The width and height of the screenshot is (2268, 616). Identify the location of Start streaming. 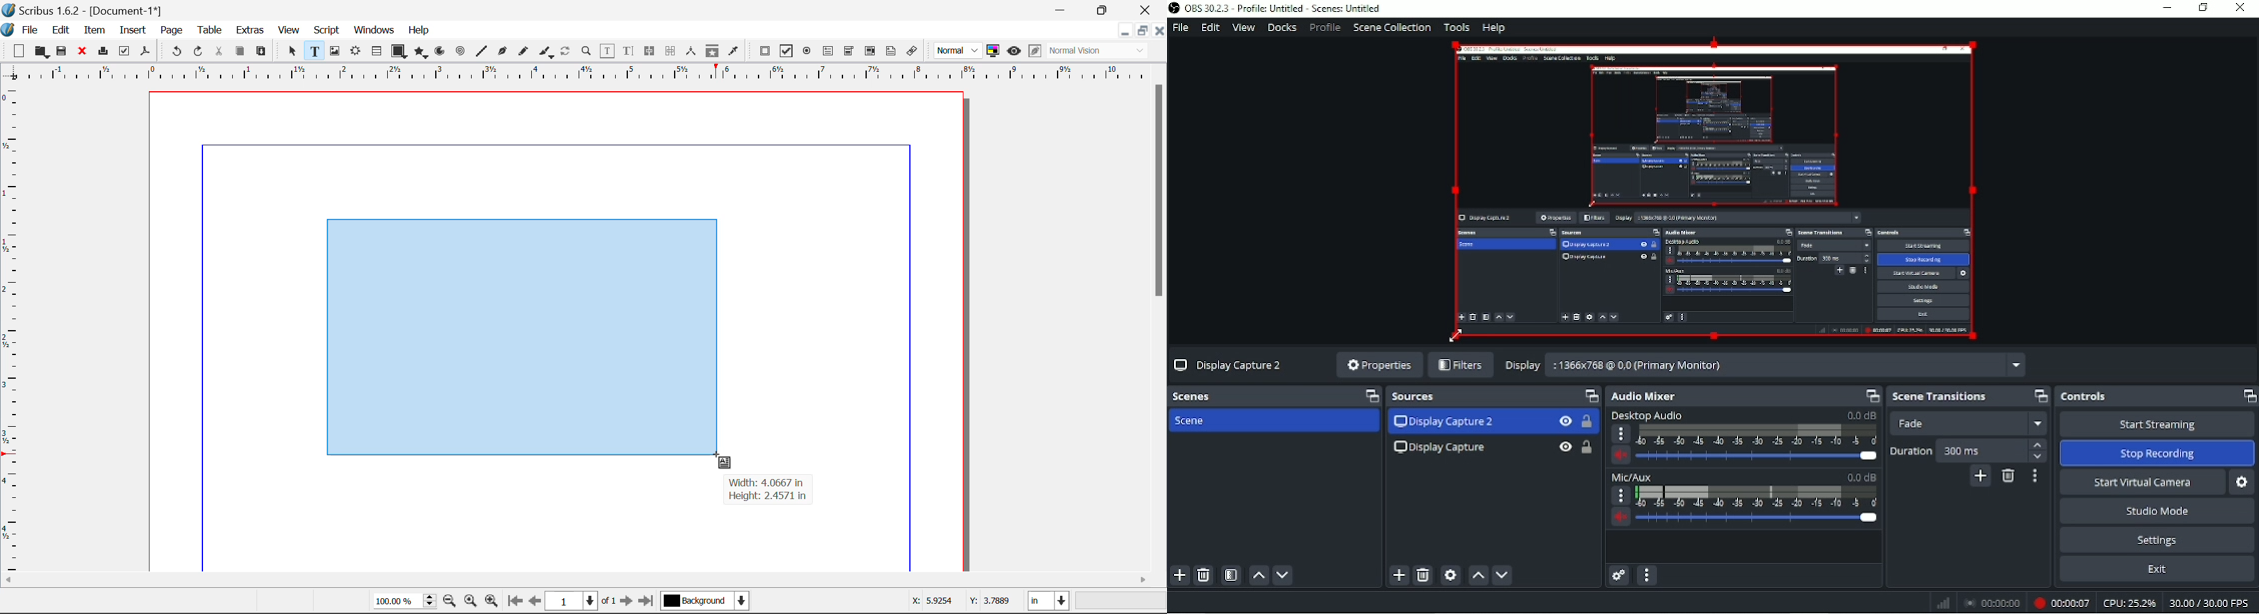
(2155, 424).